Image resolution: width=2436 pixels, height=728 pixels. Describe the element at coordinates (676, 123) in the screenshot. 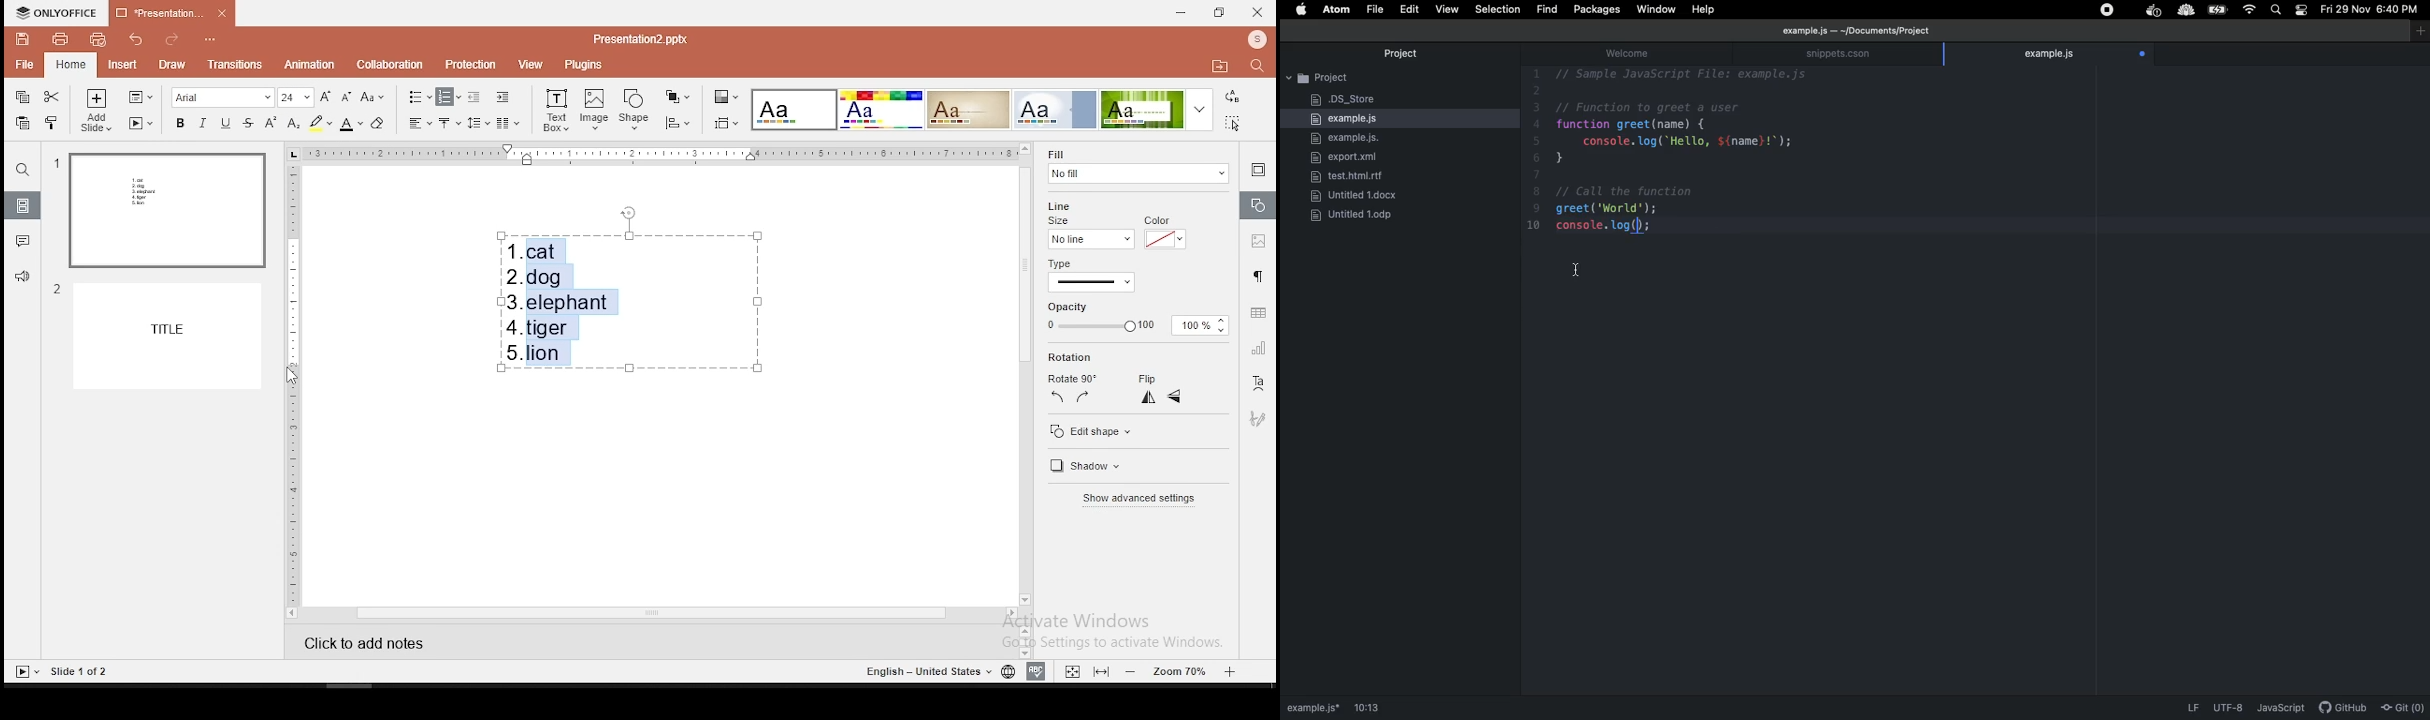

I see `align objects` at that location.